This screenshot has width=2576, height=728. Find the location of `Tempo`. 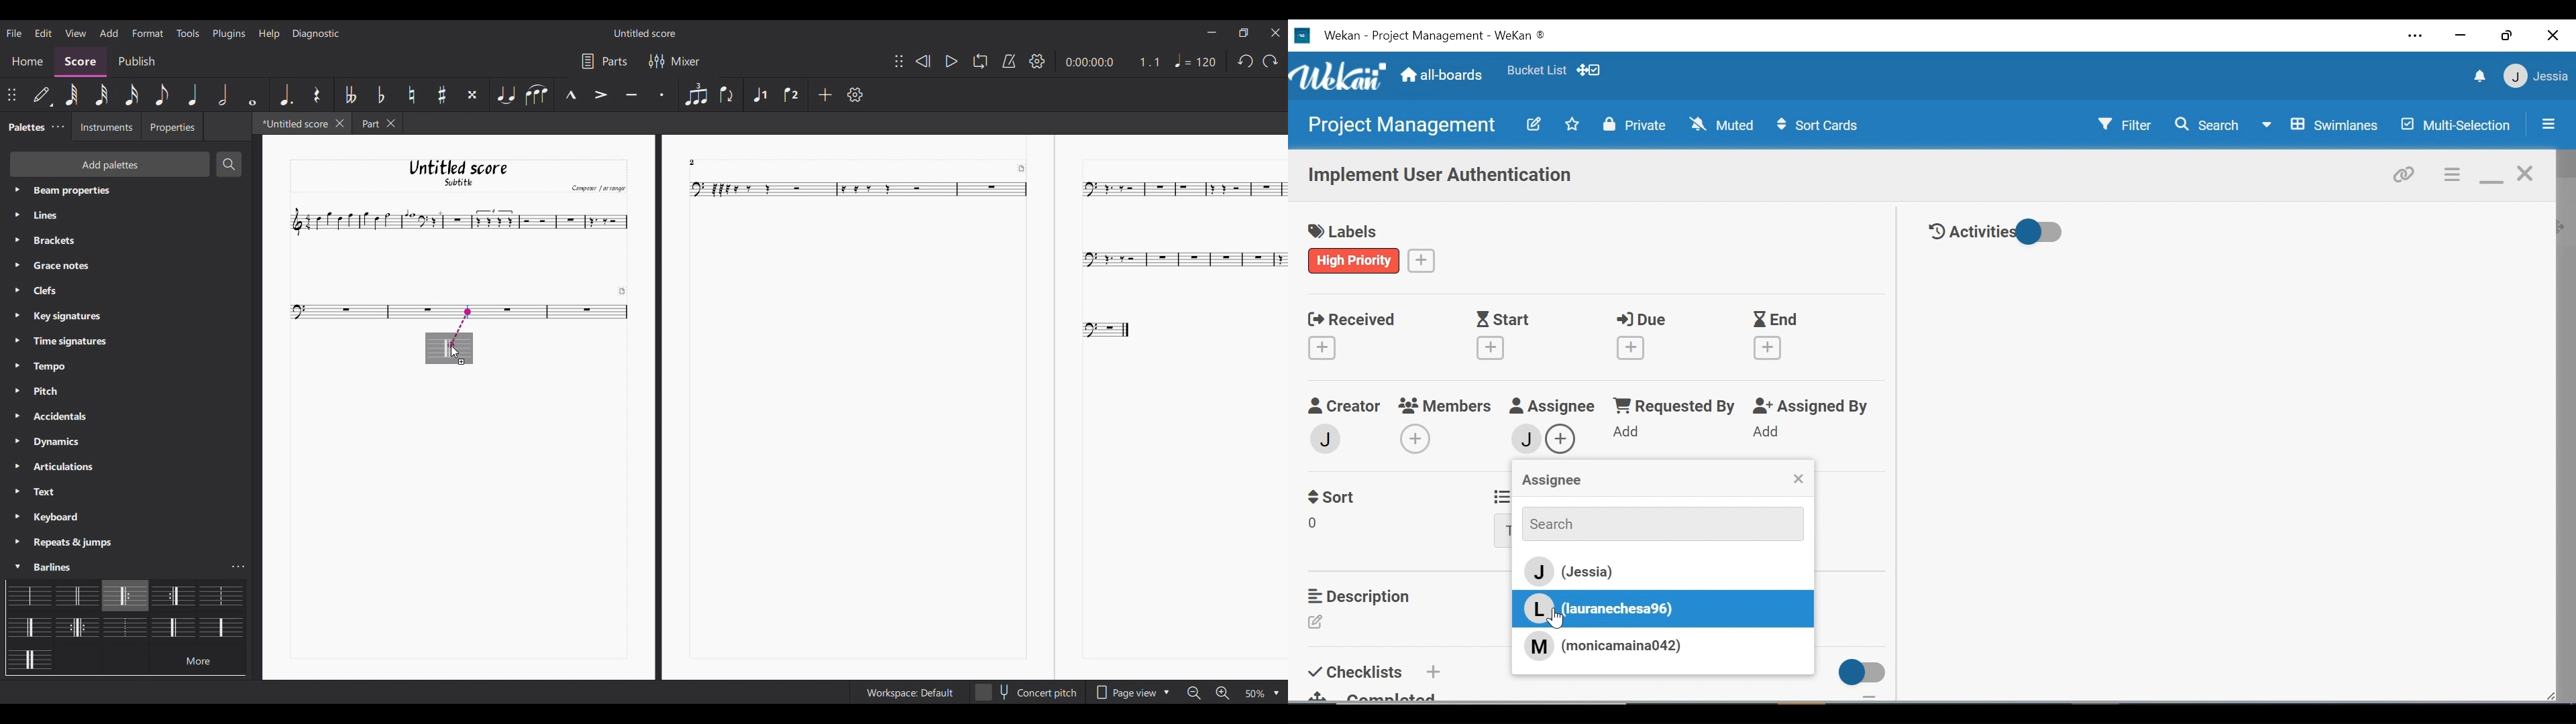

Tempo is located at coordinates (1195, 60).